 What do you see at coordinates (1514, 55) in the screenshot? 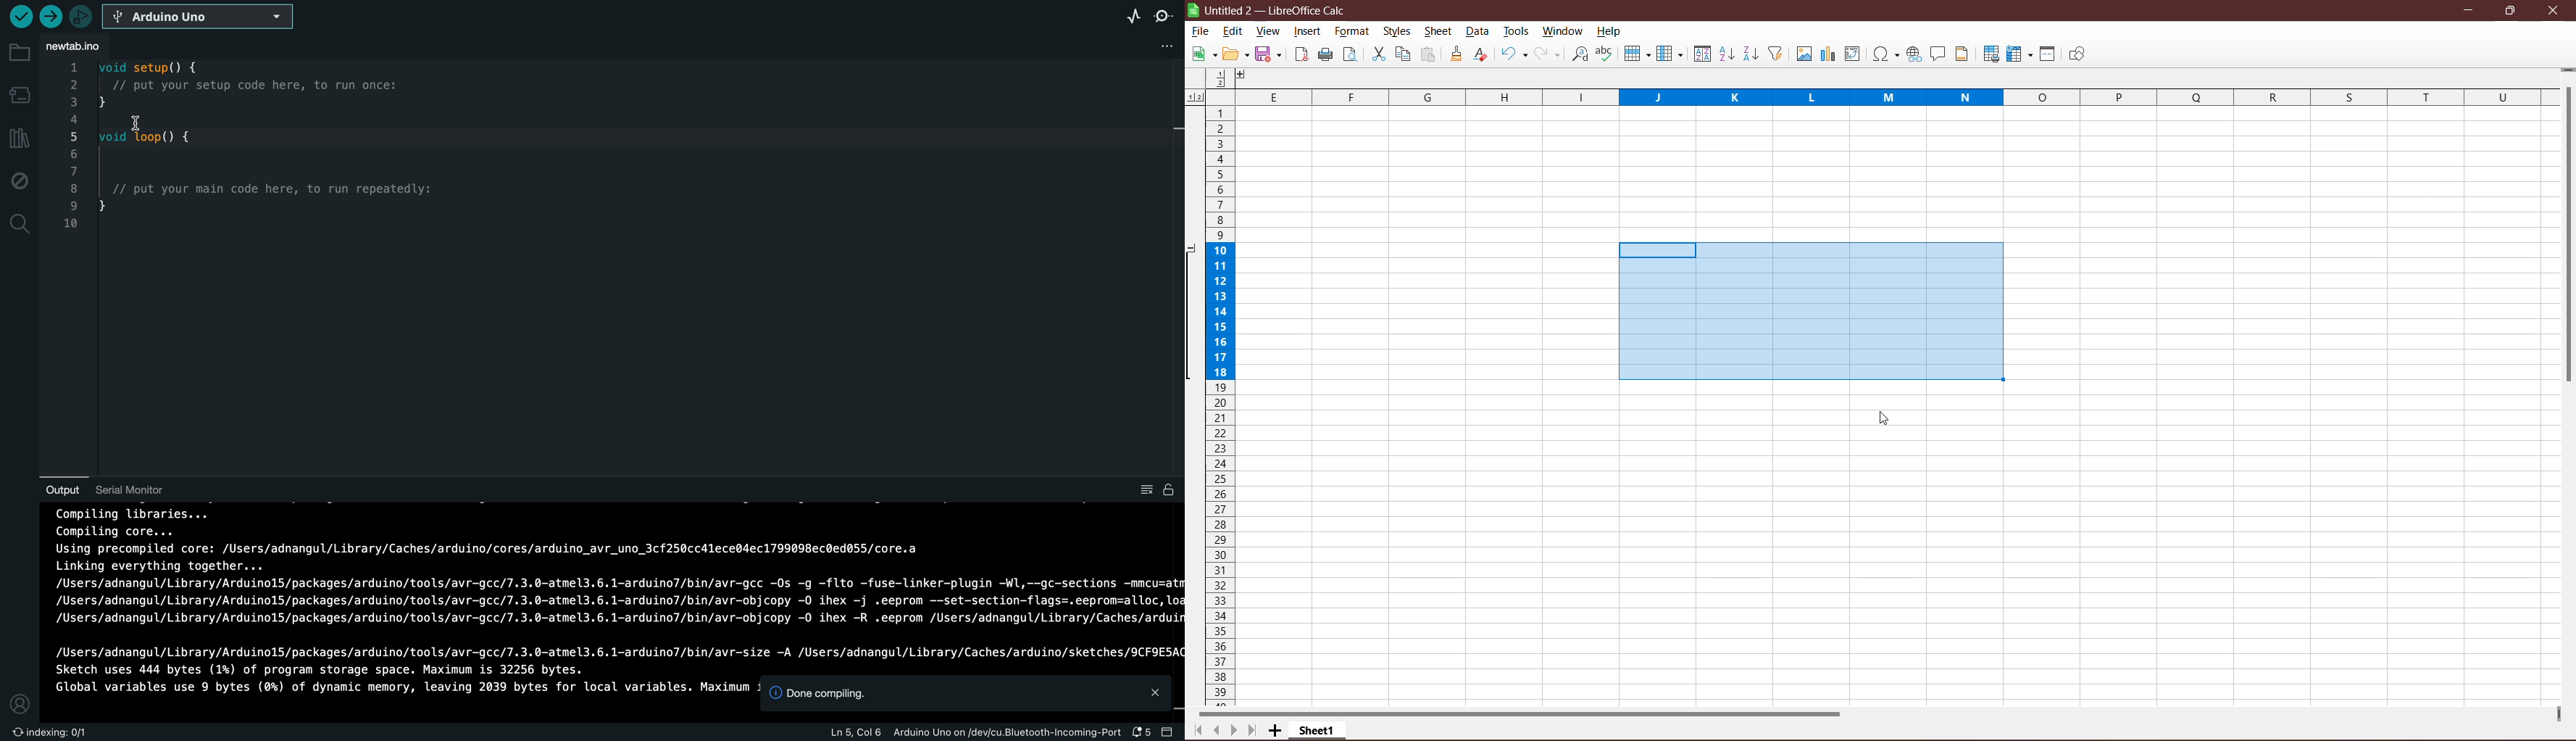
I see `Undo` at bounding box center [1514, 55].